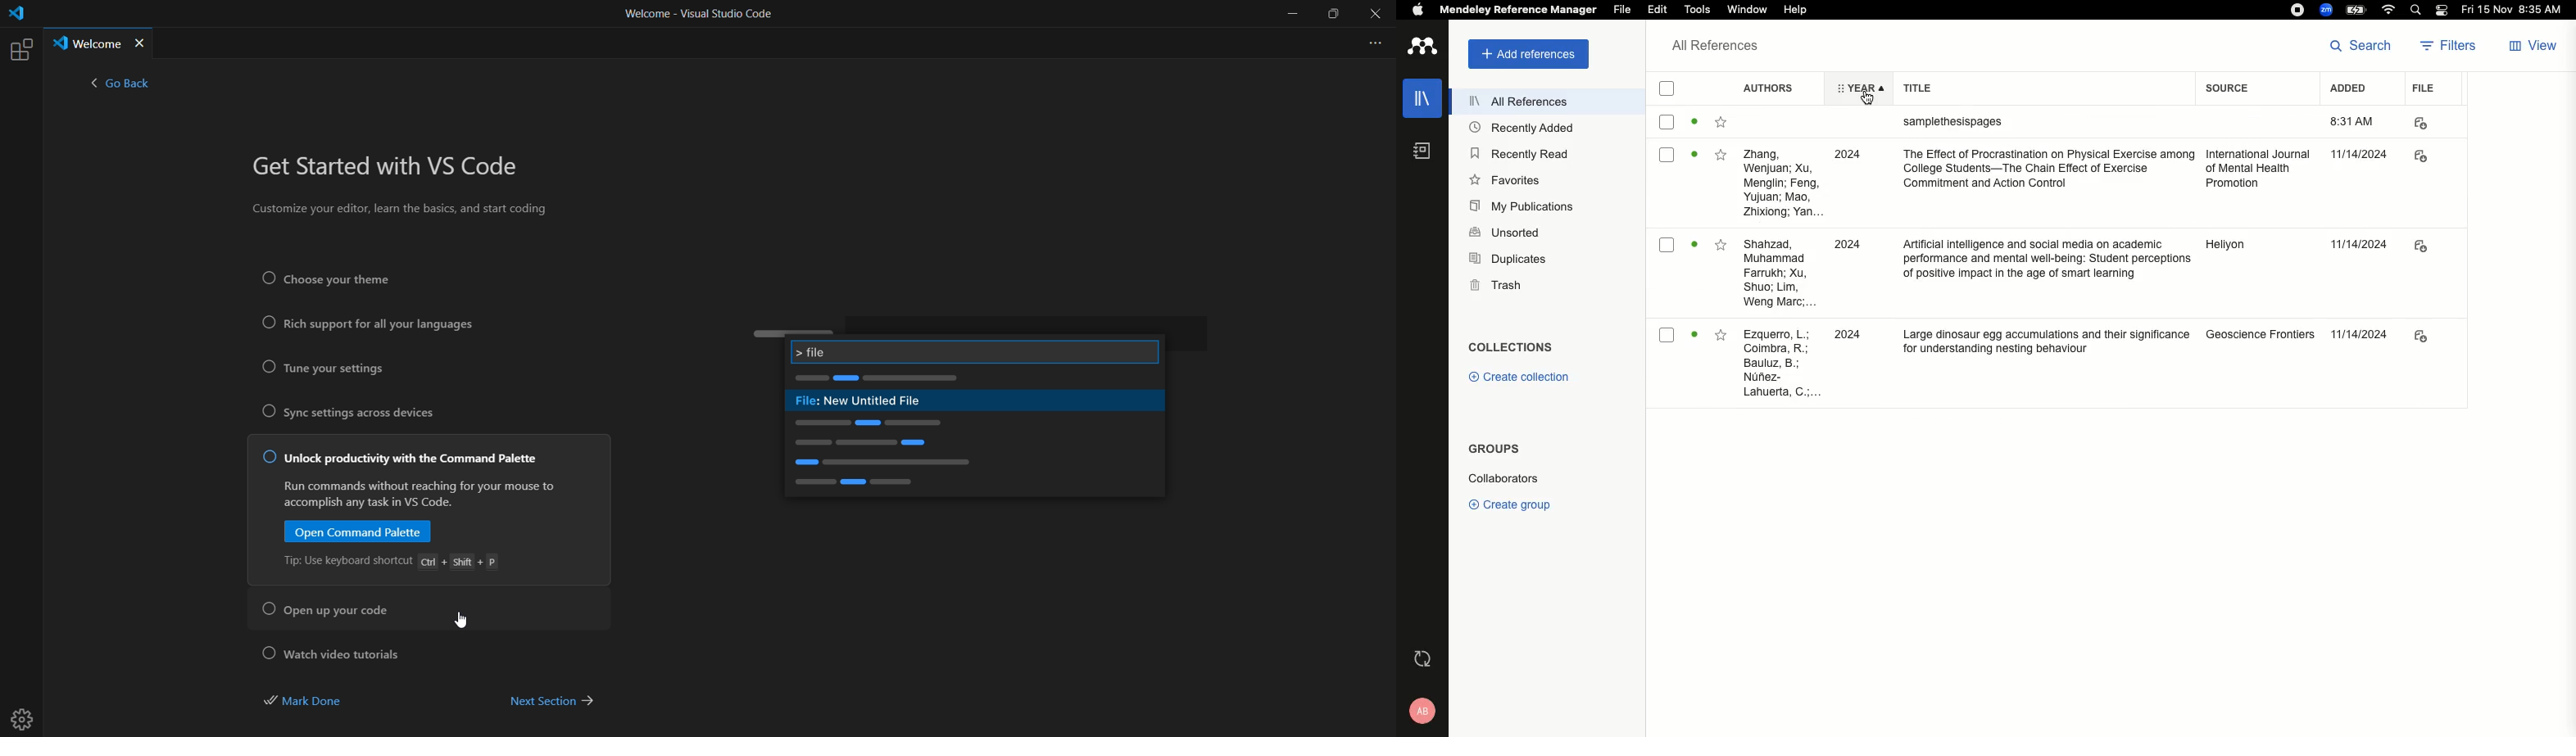 The image size is (2576, 756). Describe the element at coordinates (361, 414) in the screenshot. I see `sync setting across devices` at that location.